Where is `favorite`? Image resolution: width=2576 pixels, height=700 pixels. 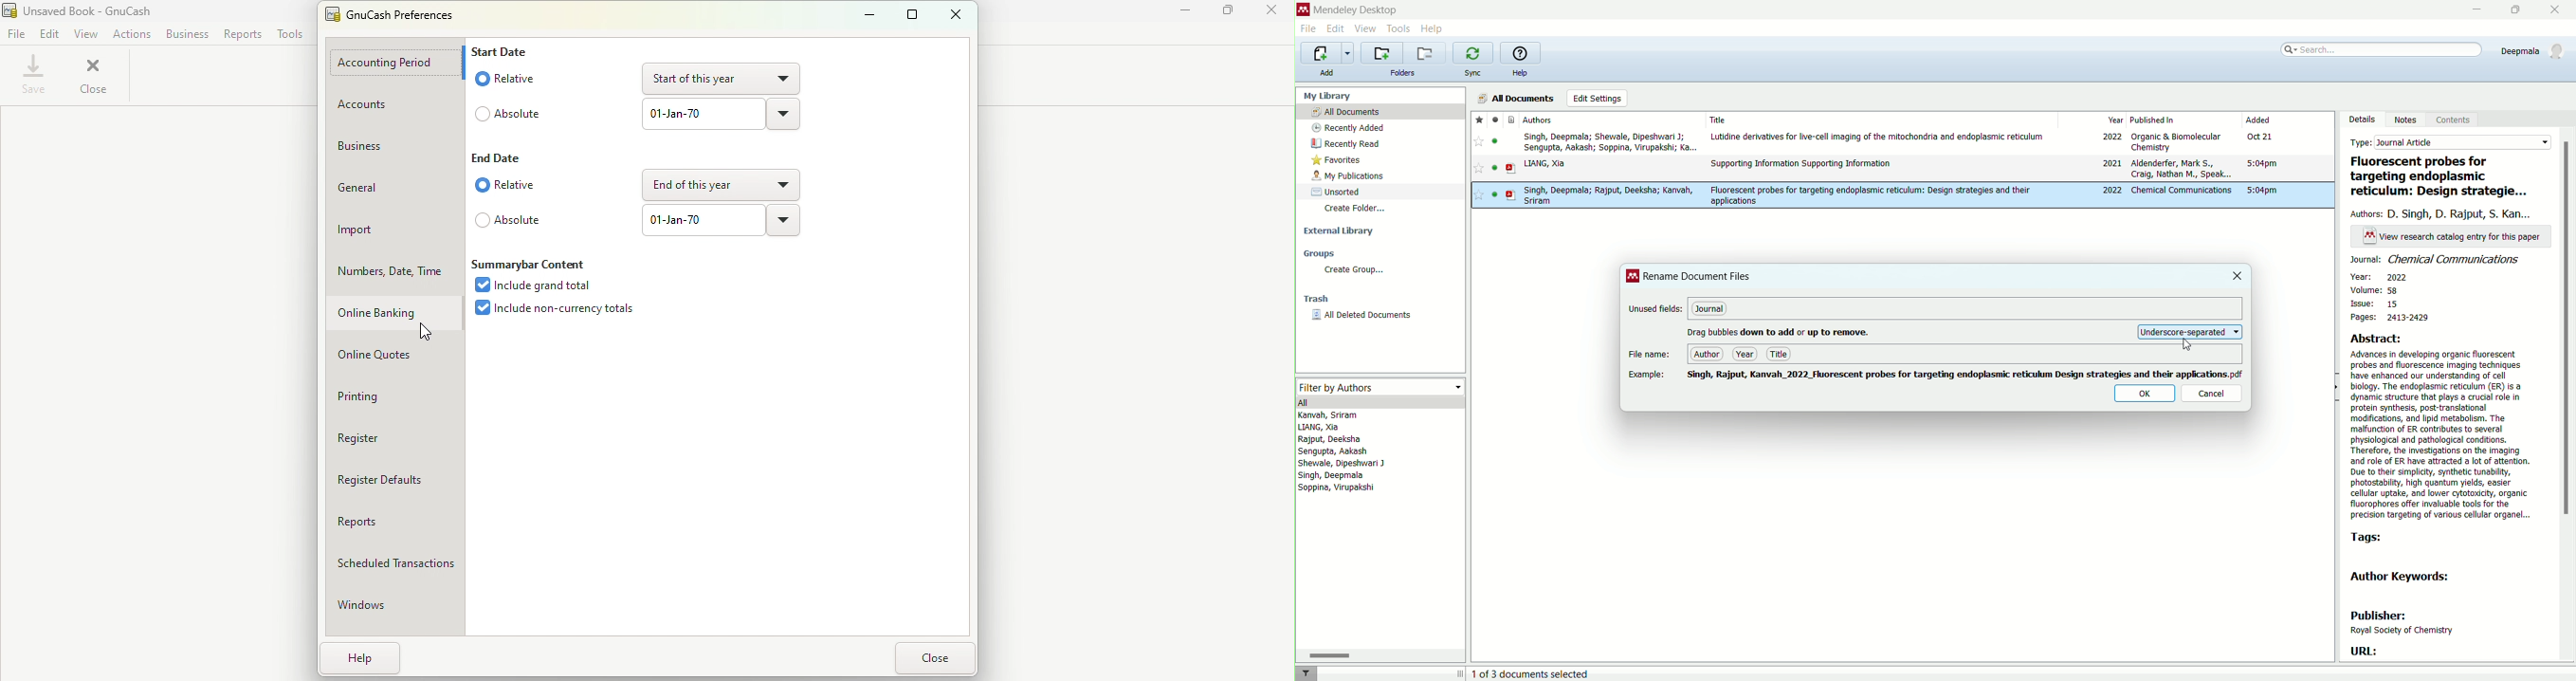
favorite is located at coordinates (1479, 119).